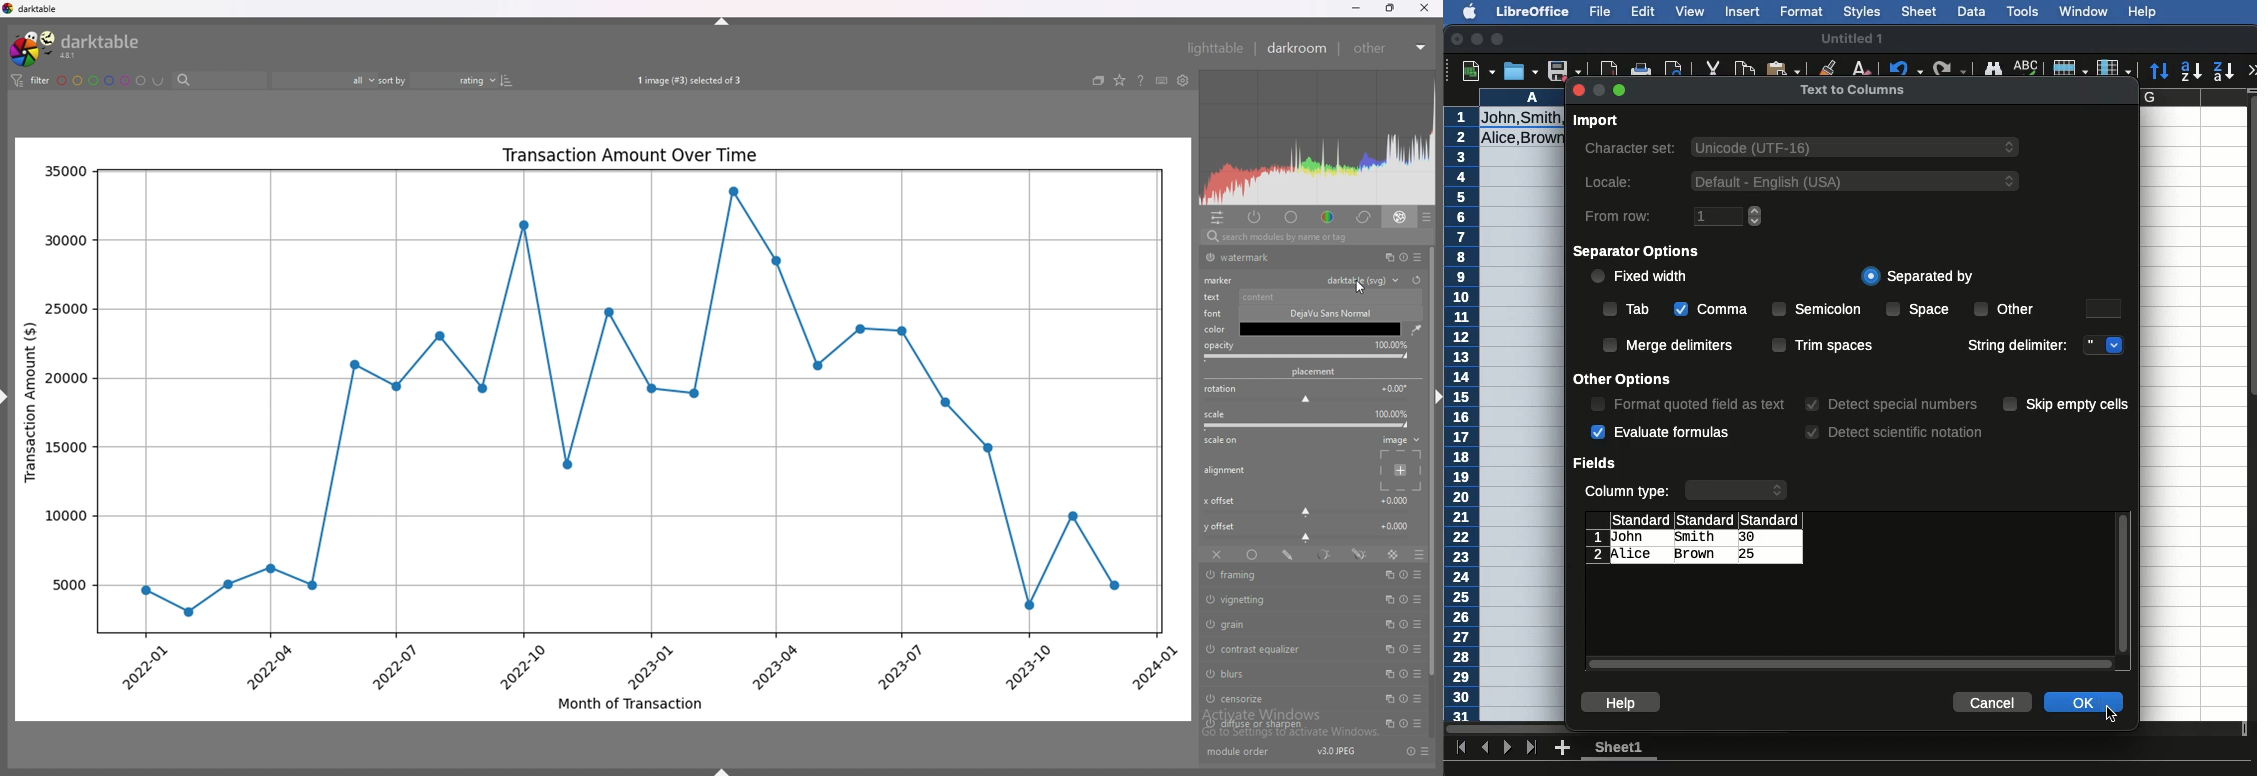 The height and width of the screenshot is (784, 2268). Describe the element at coordinates (102, 80) in the screenshot. I see `color labels` at that location.